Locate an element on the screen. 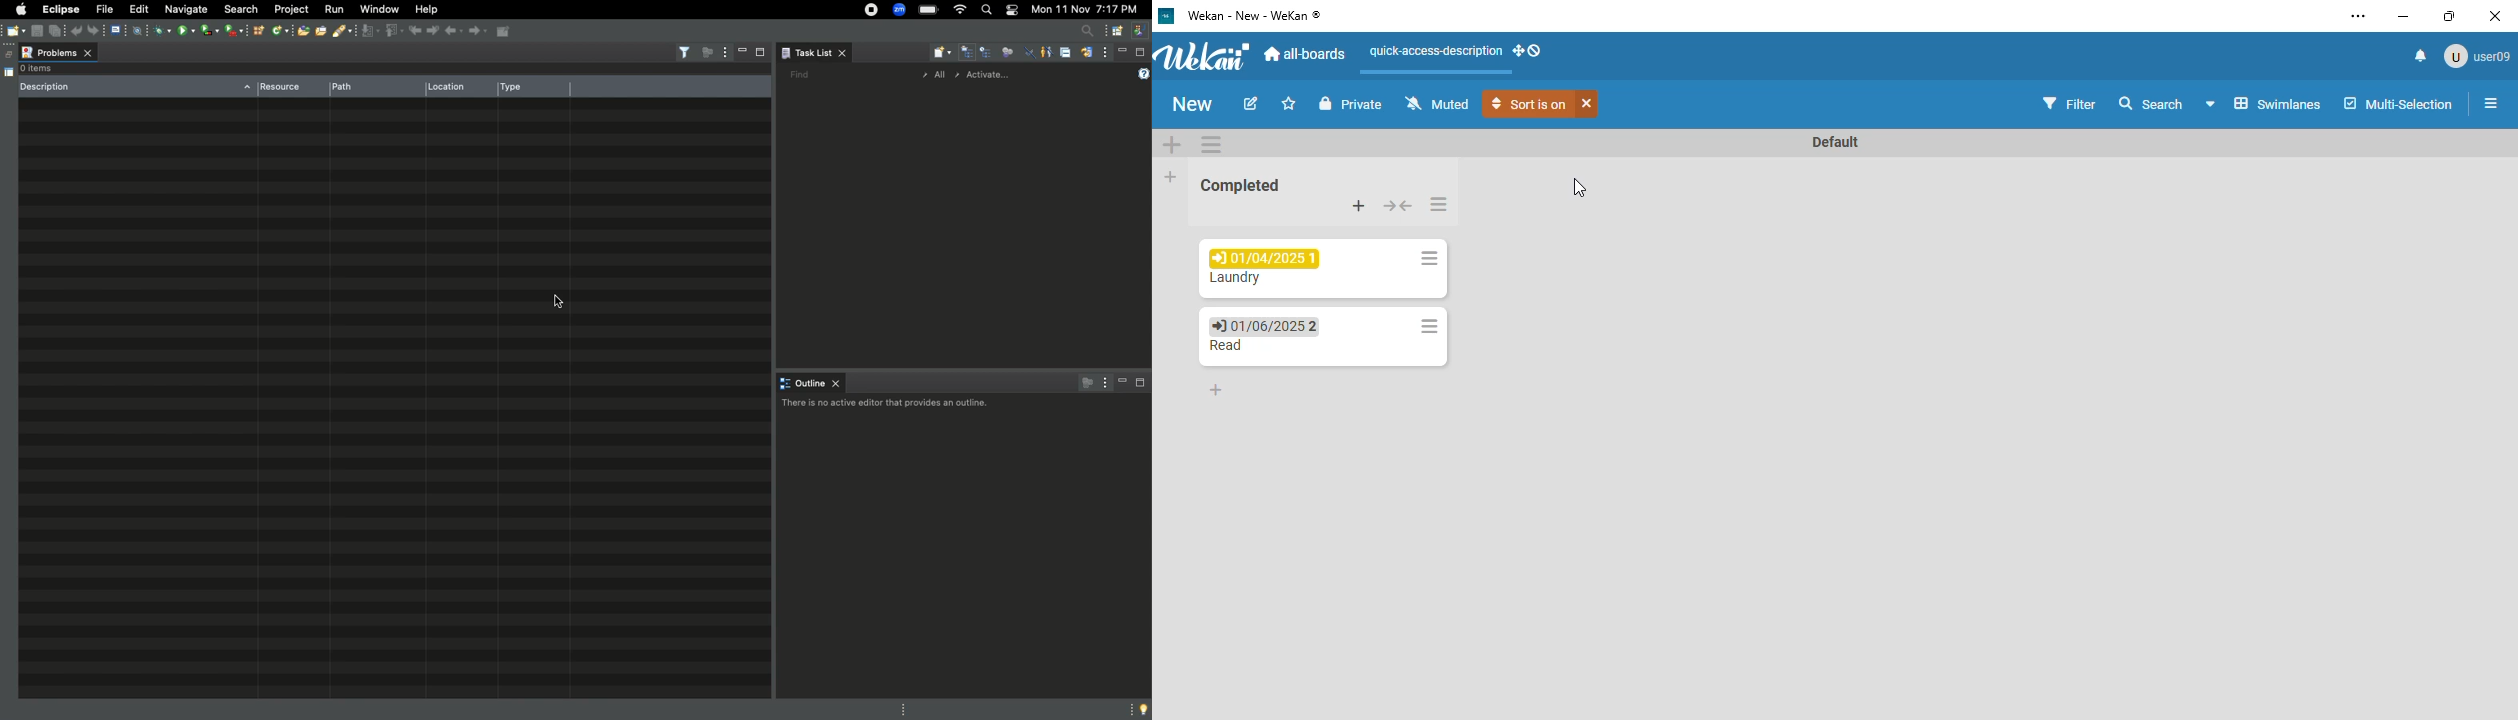 This screenshot has height=728, width=2520. Minimize is located at coordinates (1123, 382).